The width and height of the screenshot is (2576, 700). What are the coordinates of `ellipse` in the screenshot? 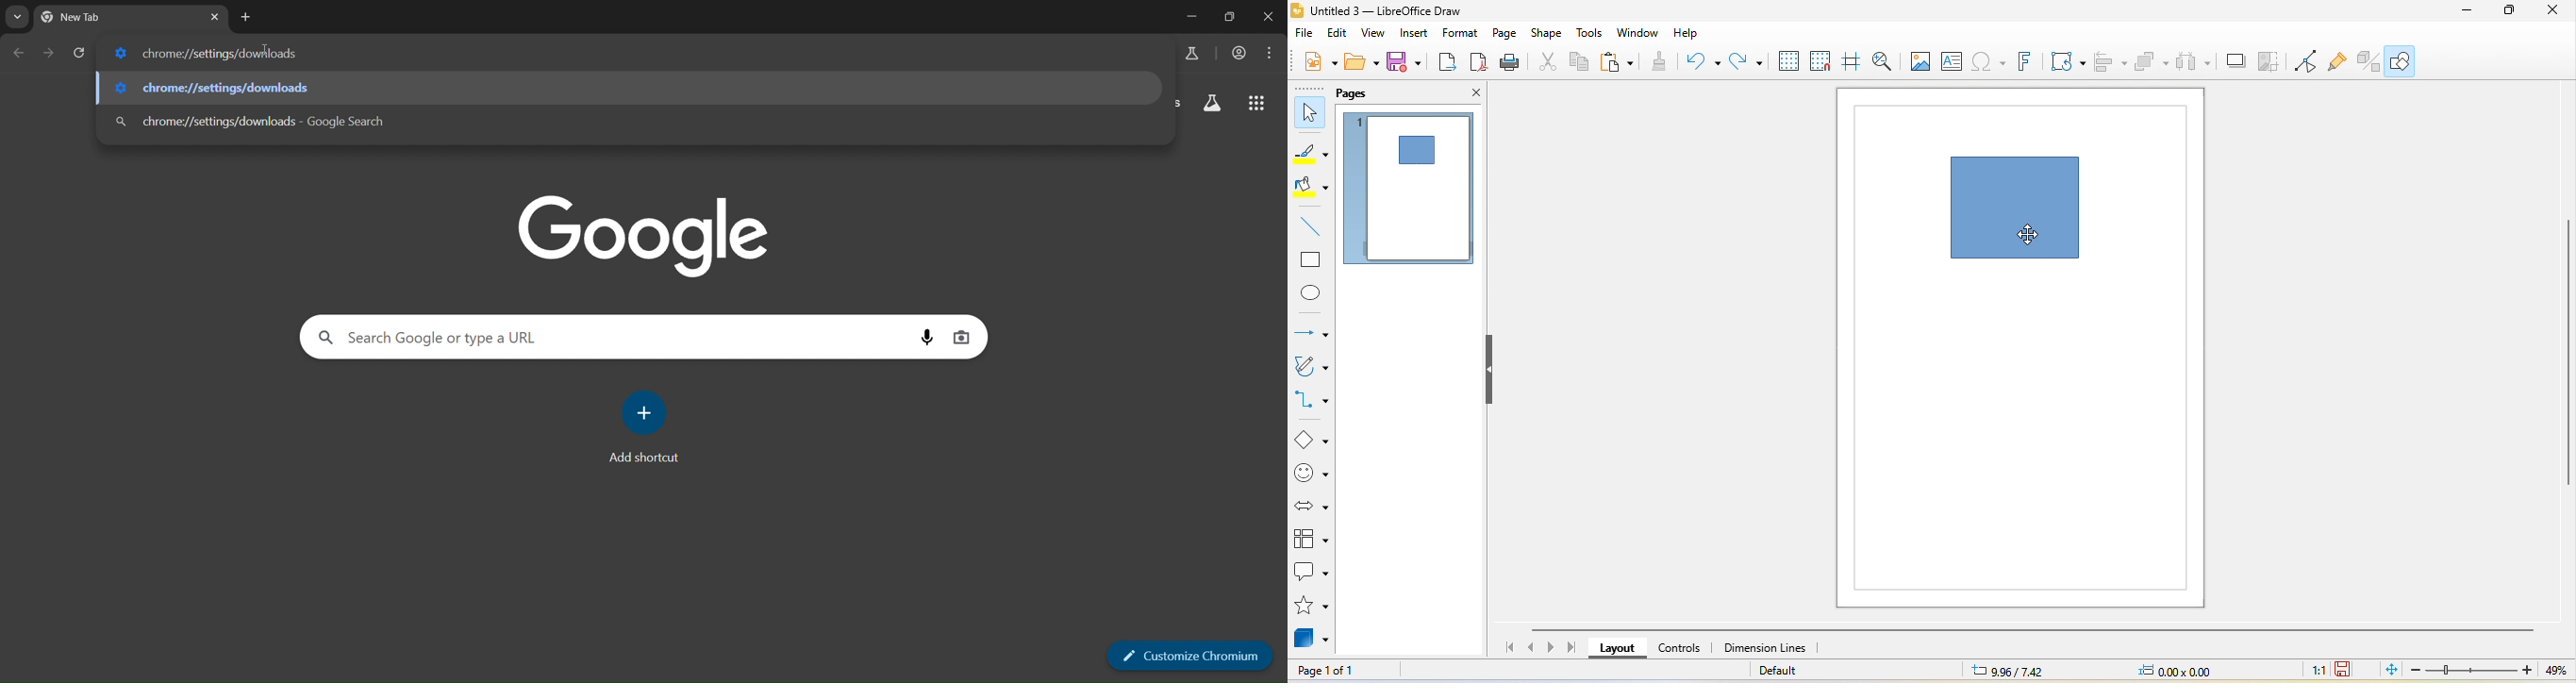 It's located at (1312, 294).